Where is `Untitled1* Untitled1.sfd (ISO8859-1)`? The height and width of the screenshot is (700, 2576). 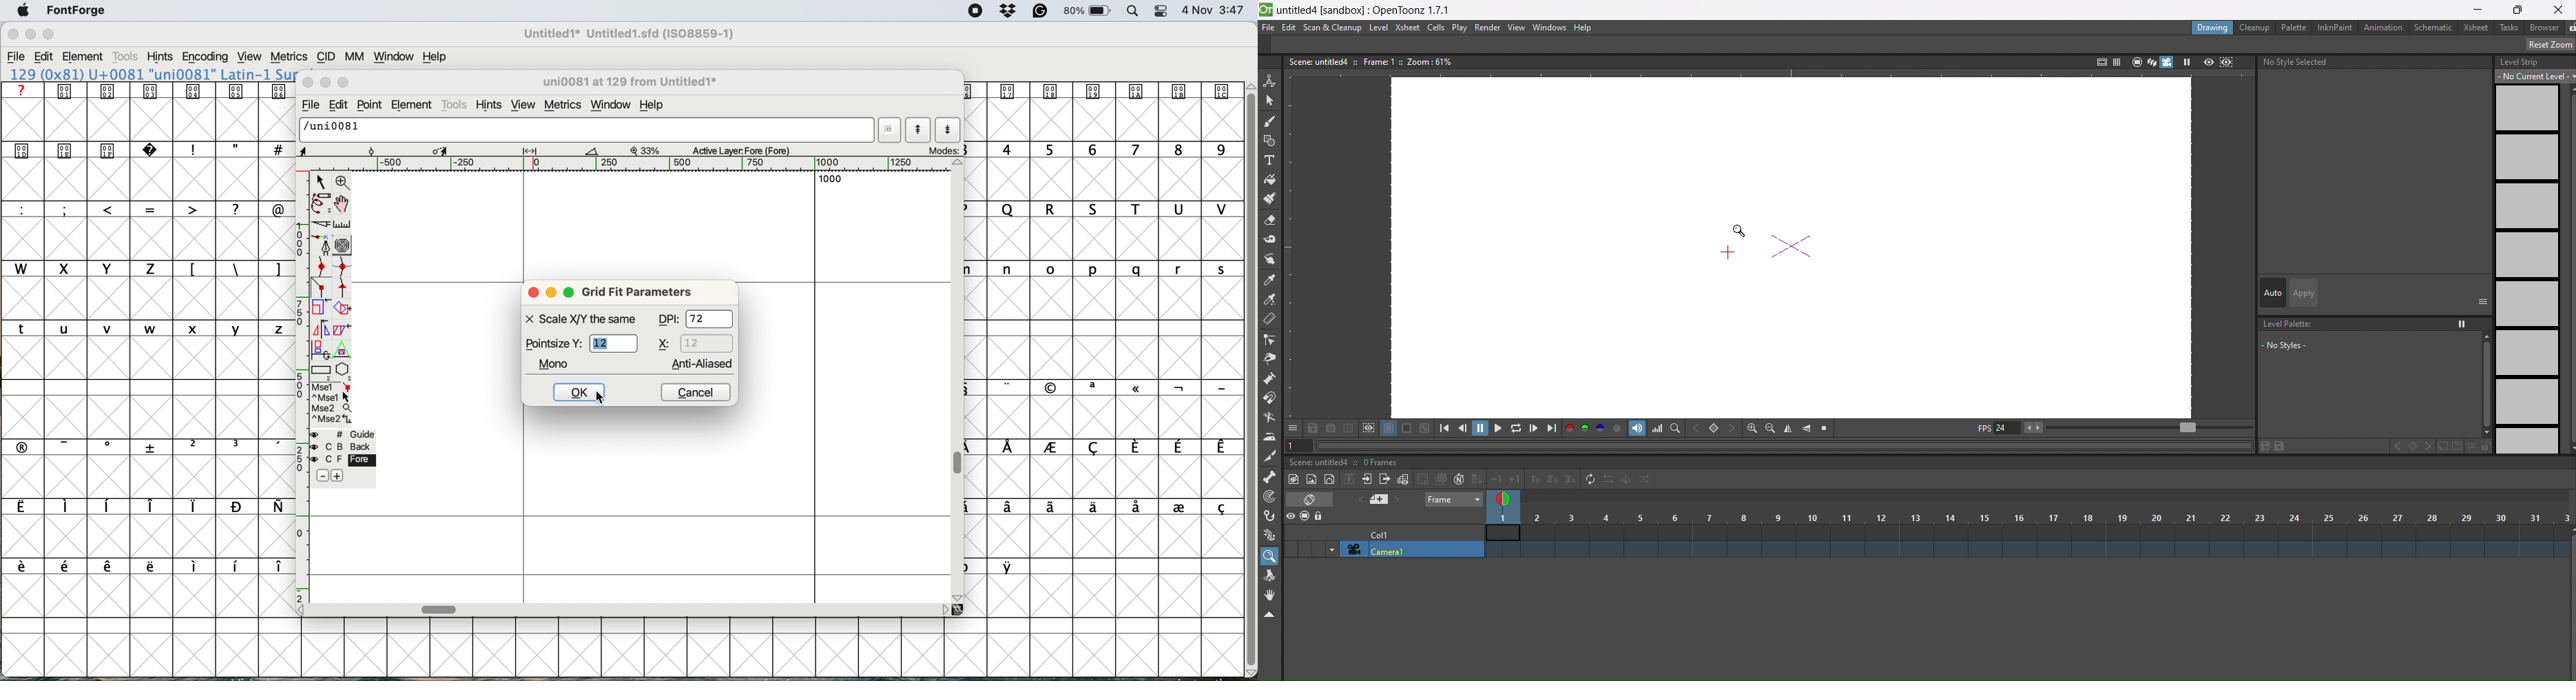 Untitled1* Untitled1.sfd (ISO8859-1) is located at coordinates (629, 34).